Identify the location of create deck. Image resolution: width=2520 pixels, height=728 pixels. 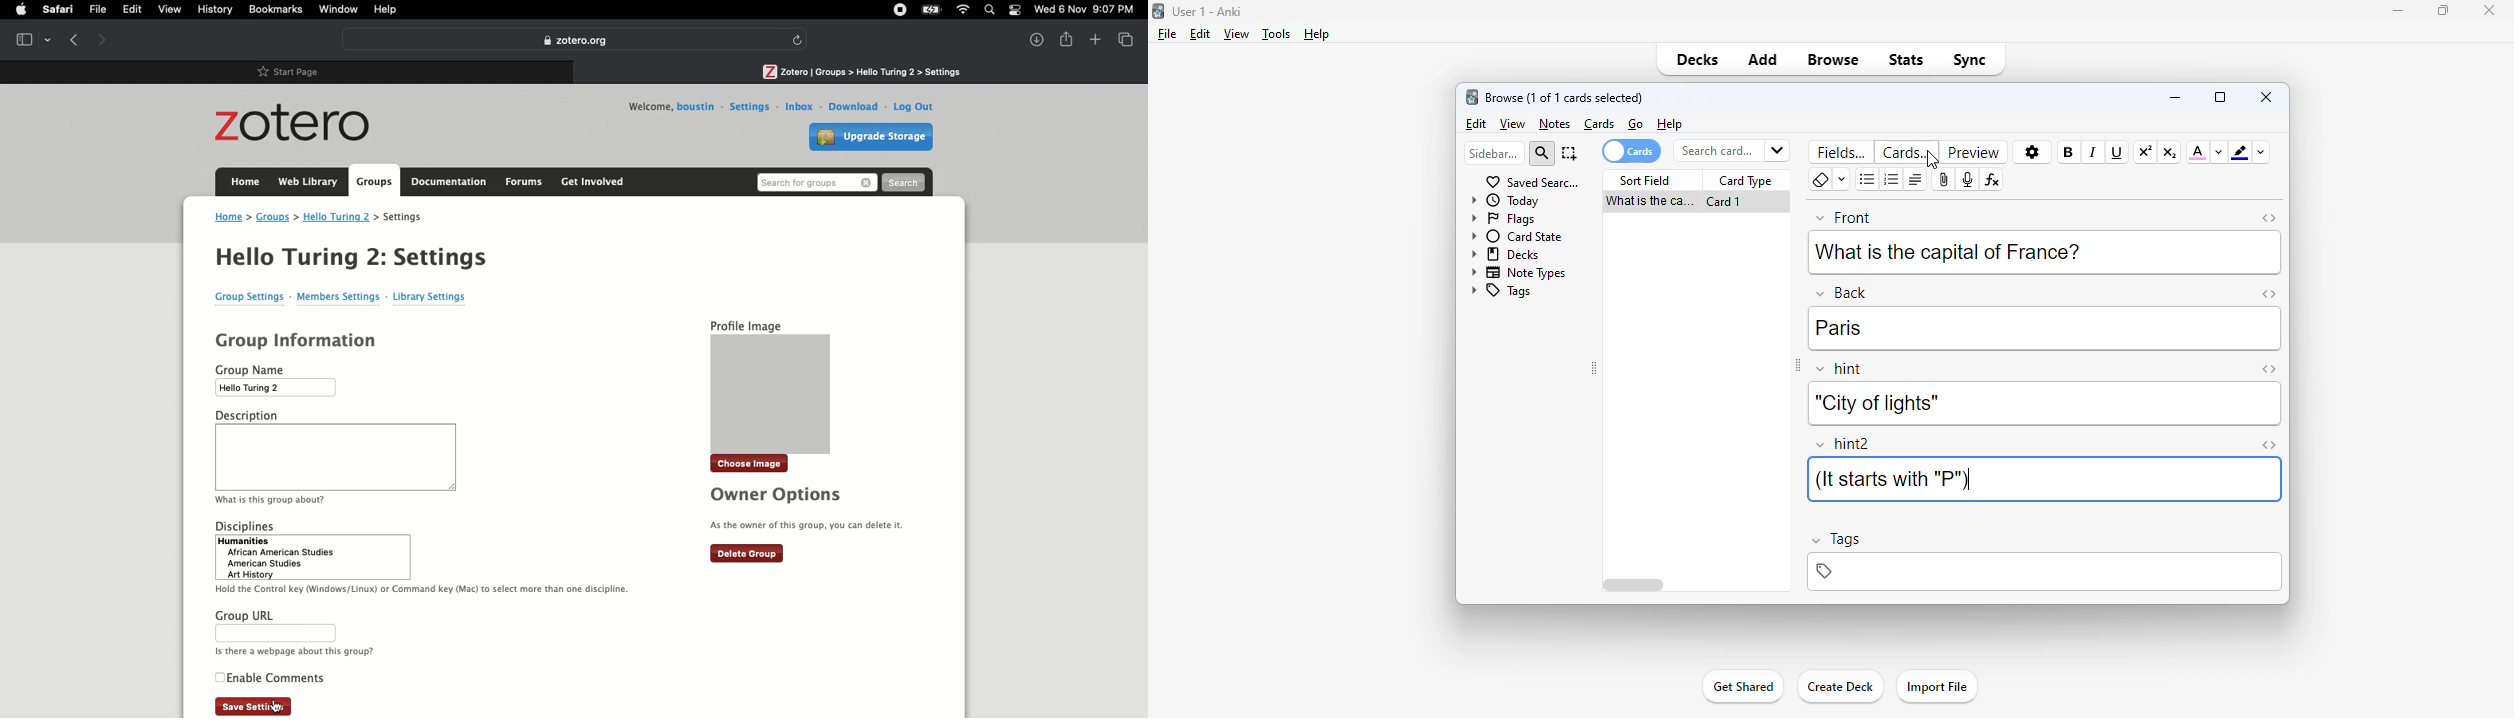
(1839, 685).